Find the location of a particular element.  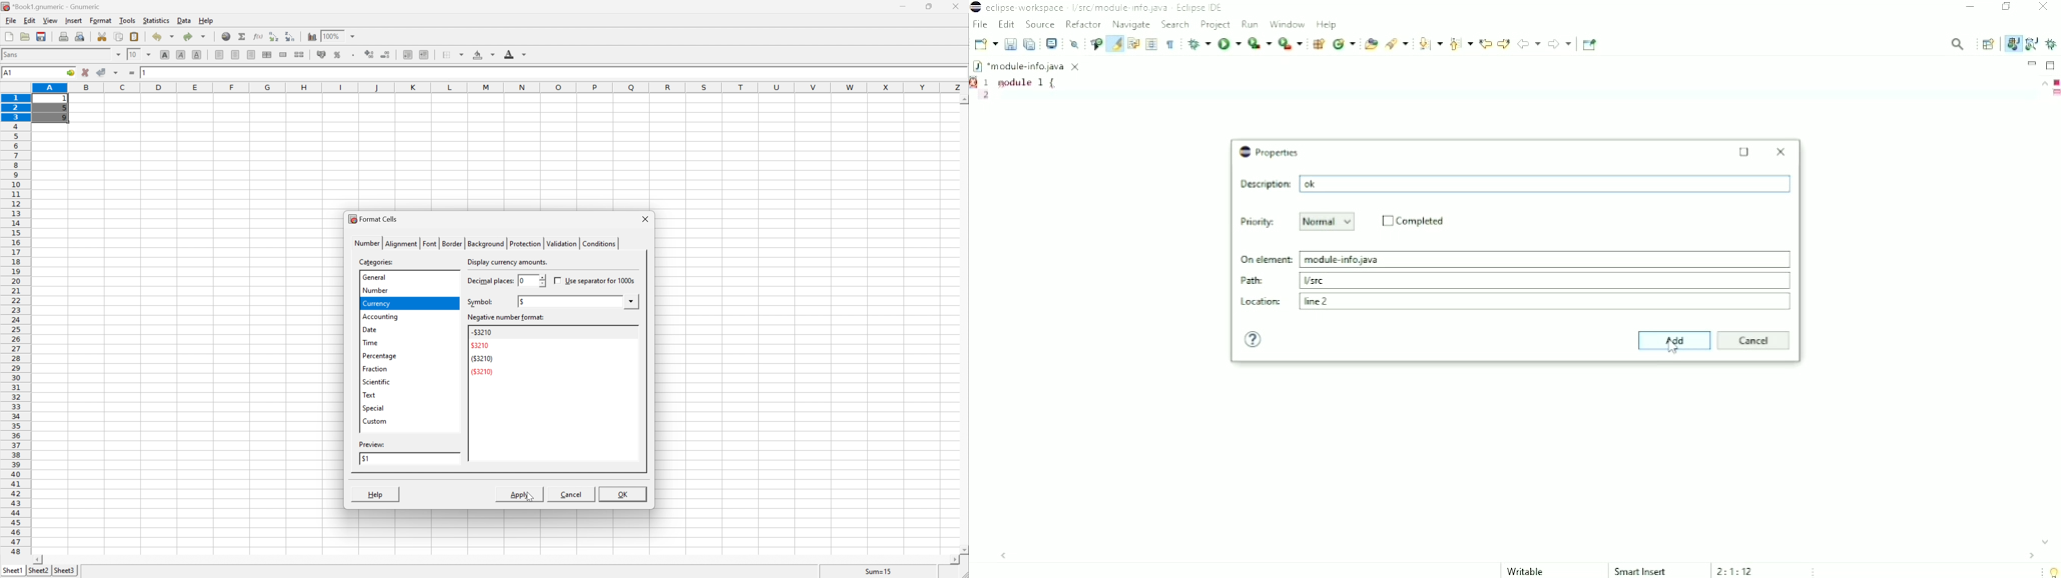

module 1 is located at coordinates (1029, 82).